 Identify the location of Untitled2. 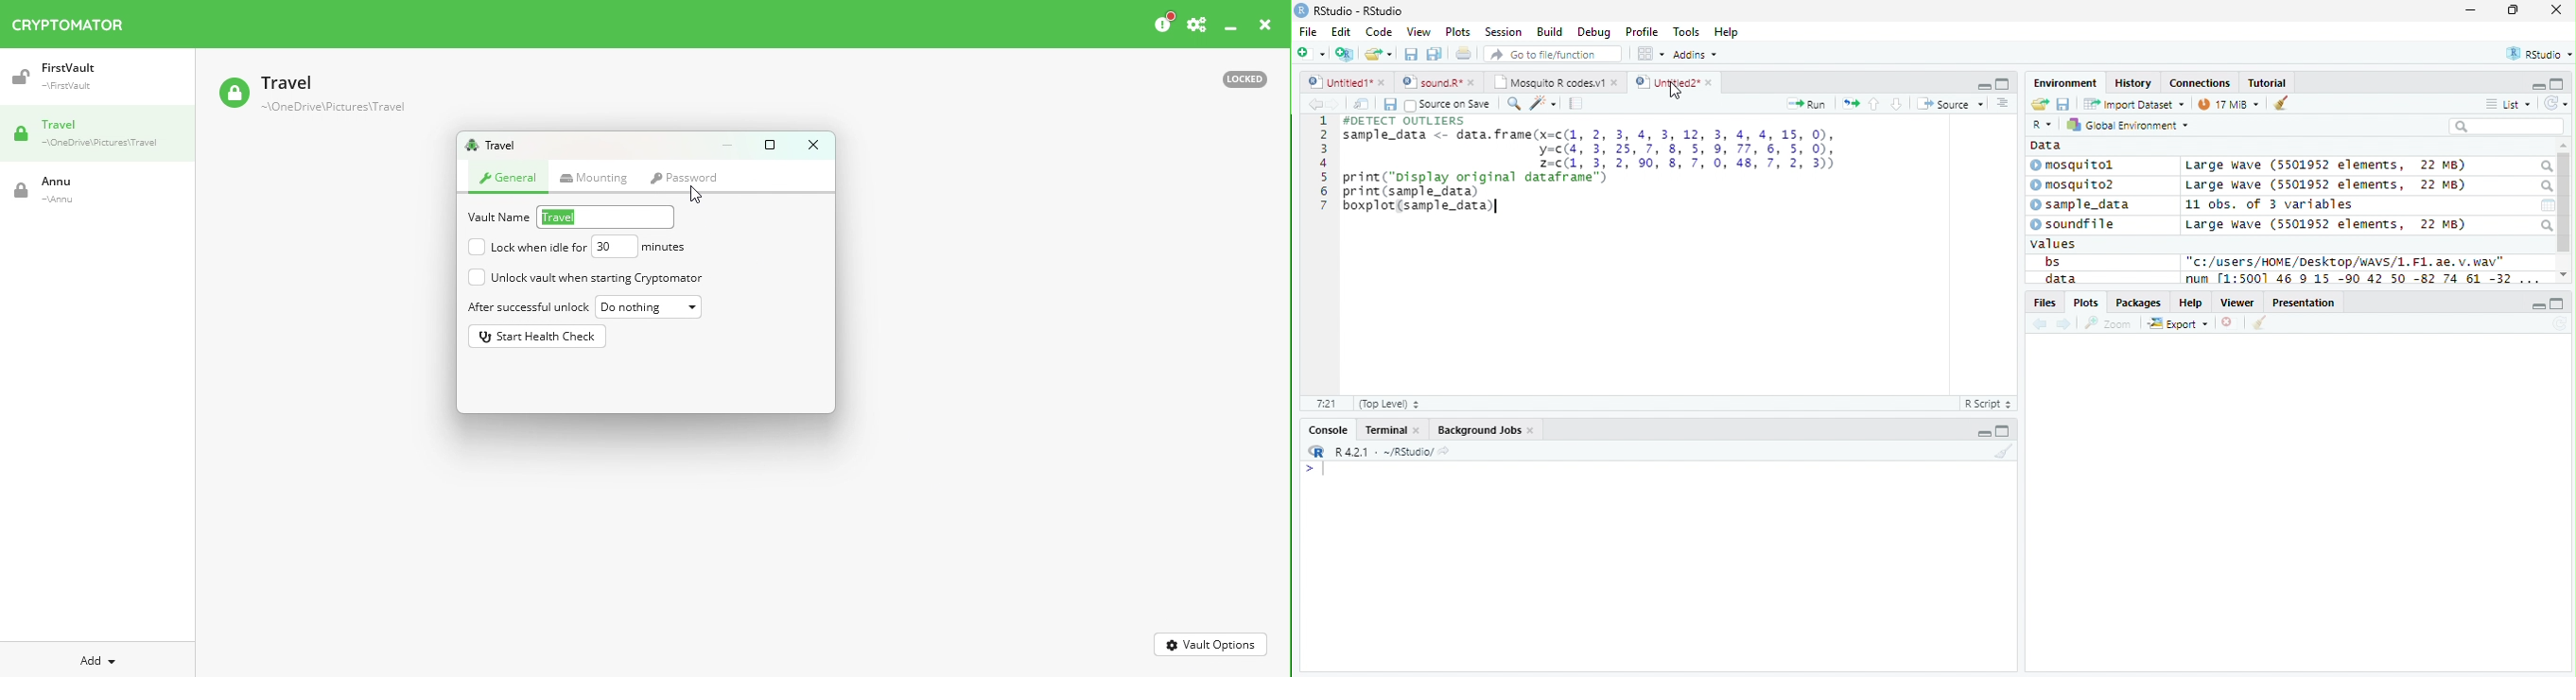
(1674, 83).